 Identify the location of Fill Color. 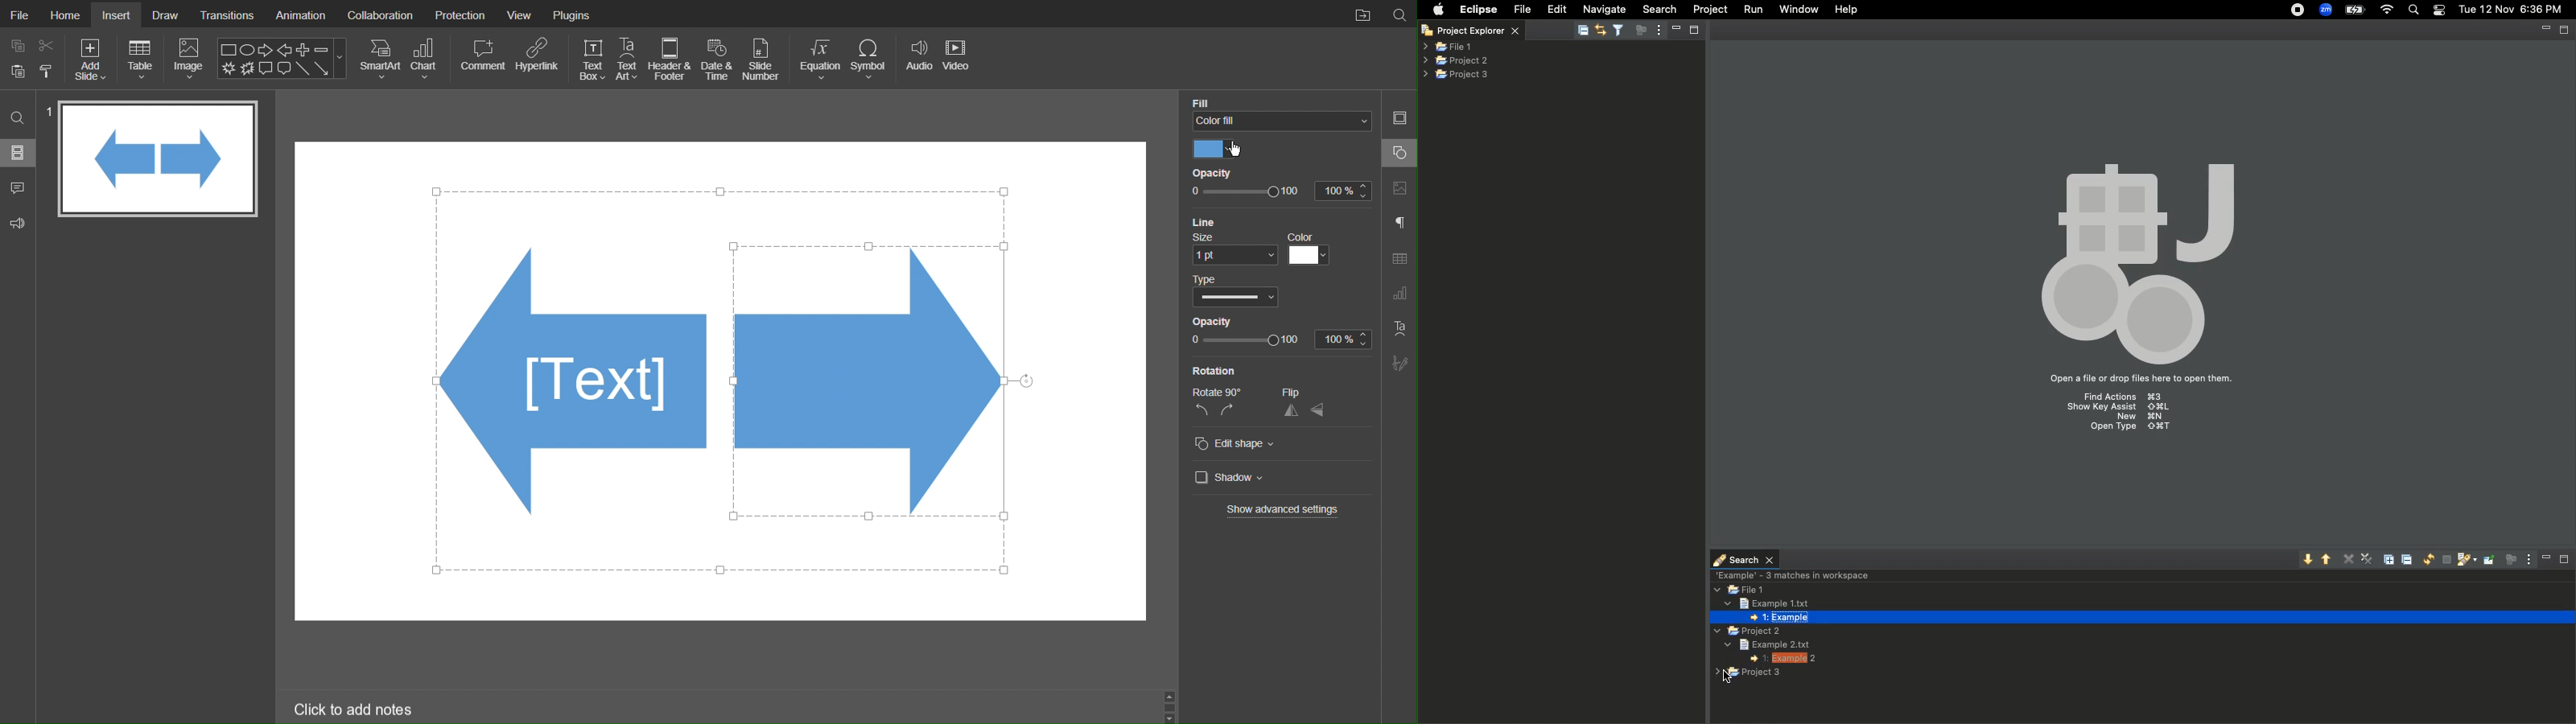
(1282, 99).